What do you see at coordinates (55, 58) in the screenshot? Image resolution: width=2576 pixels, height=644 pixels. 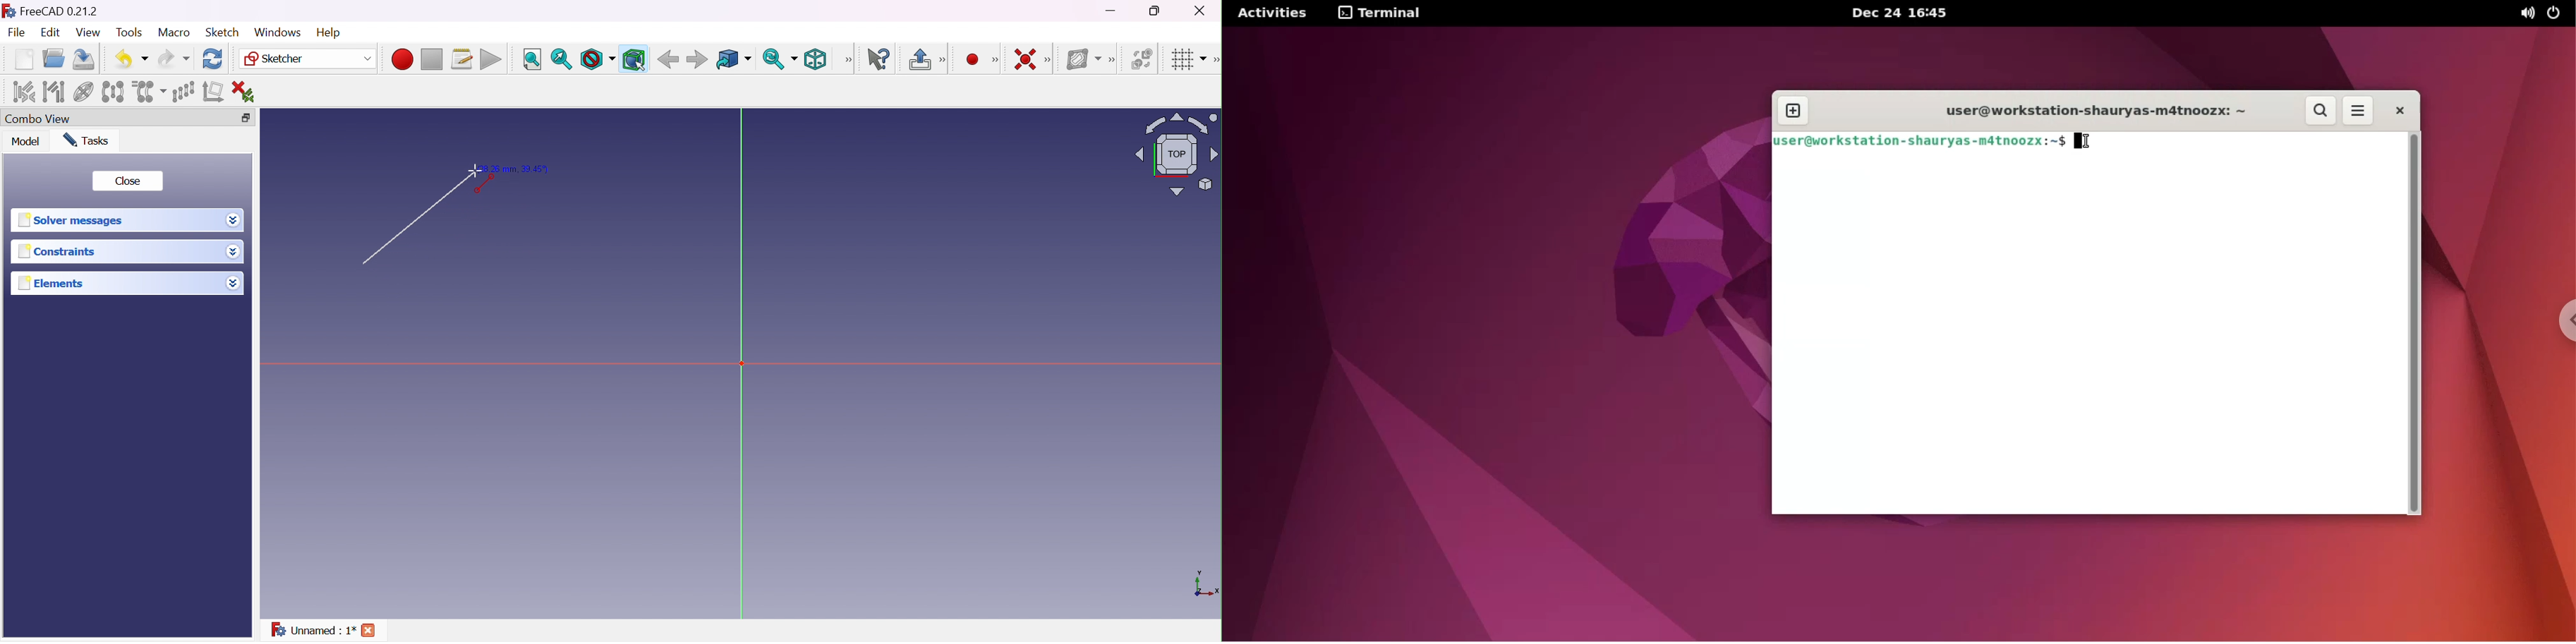 I see `Open` at bounding box center [55, 58].